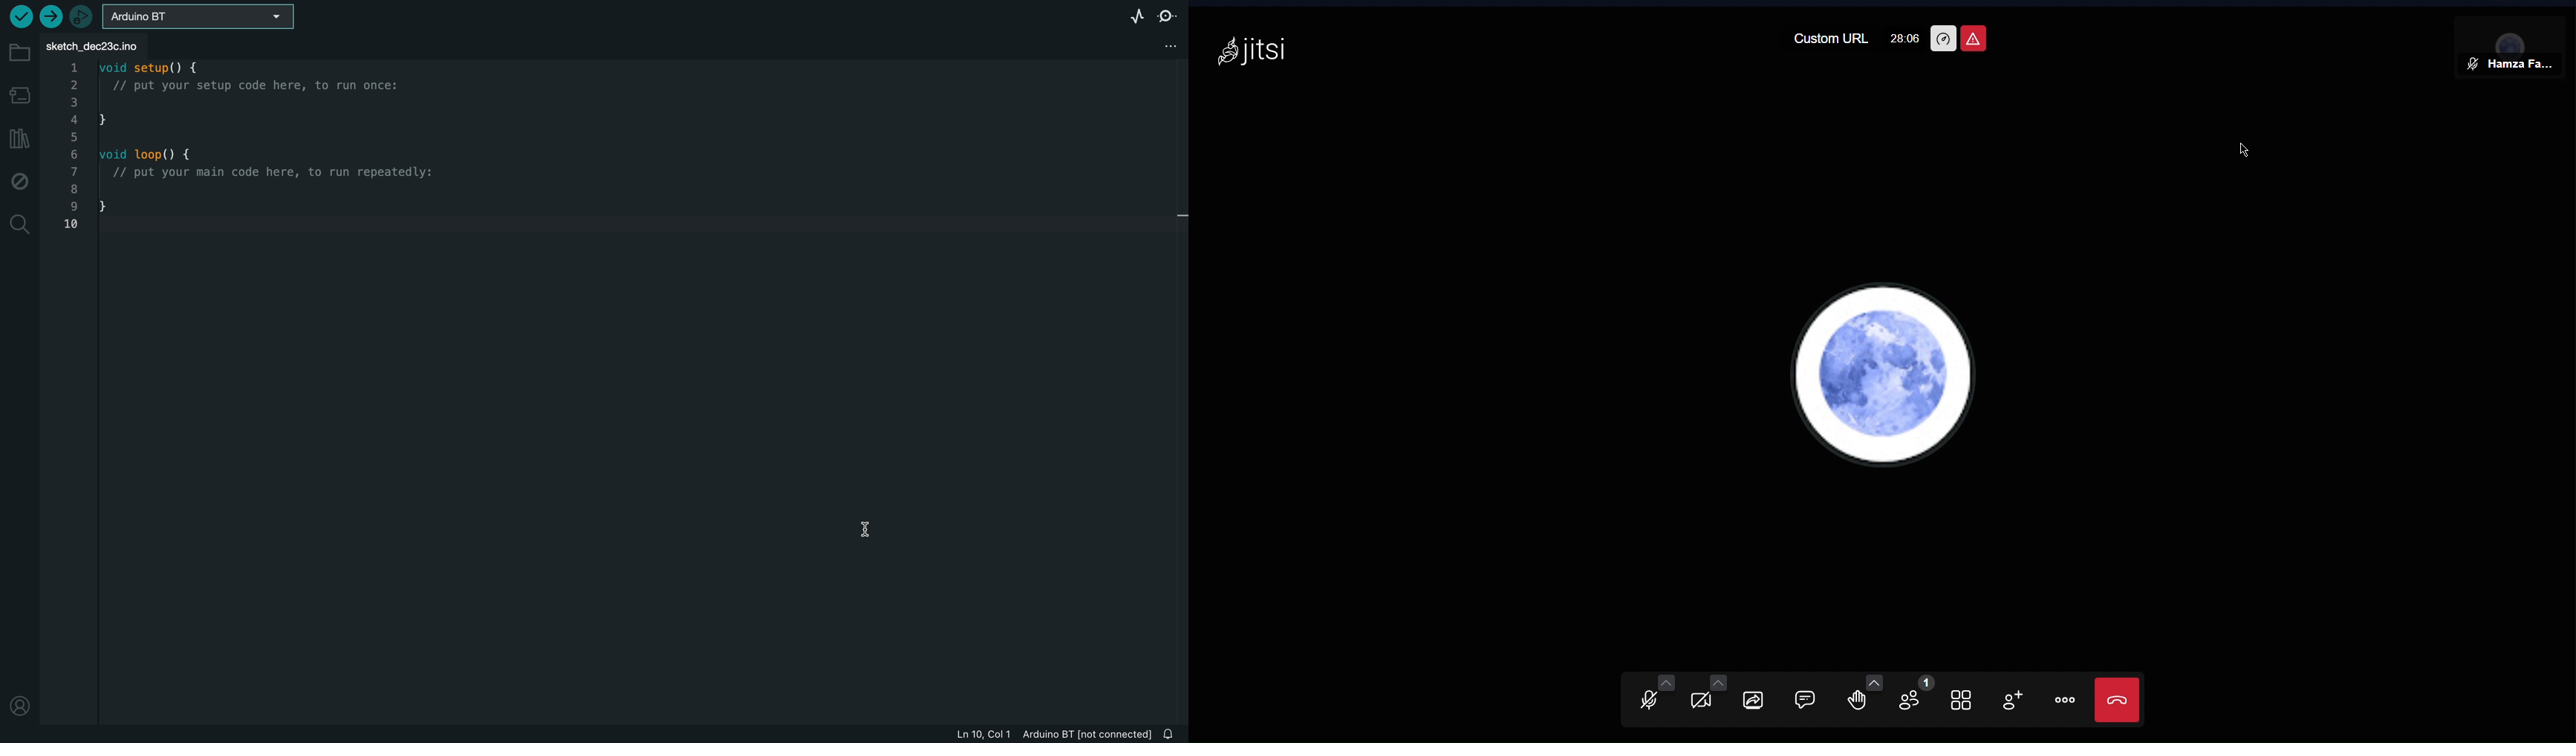 The width and height of the screenshot is (2576, 756). I want to click on Performance Settings, so click(1943, 39).